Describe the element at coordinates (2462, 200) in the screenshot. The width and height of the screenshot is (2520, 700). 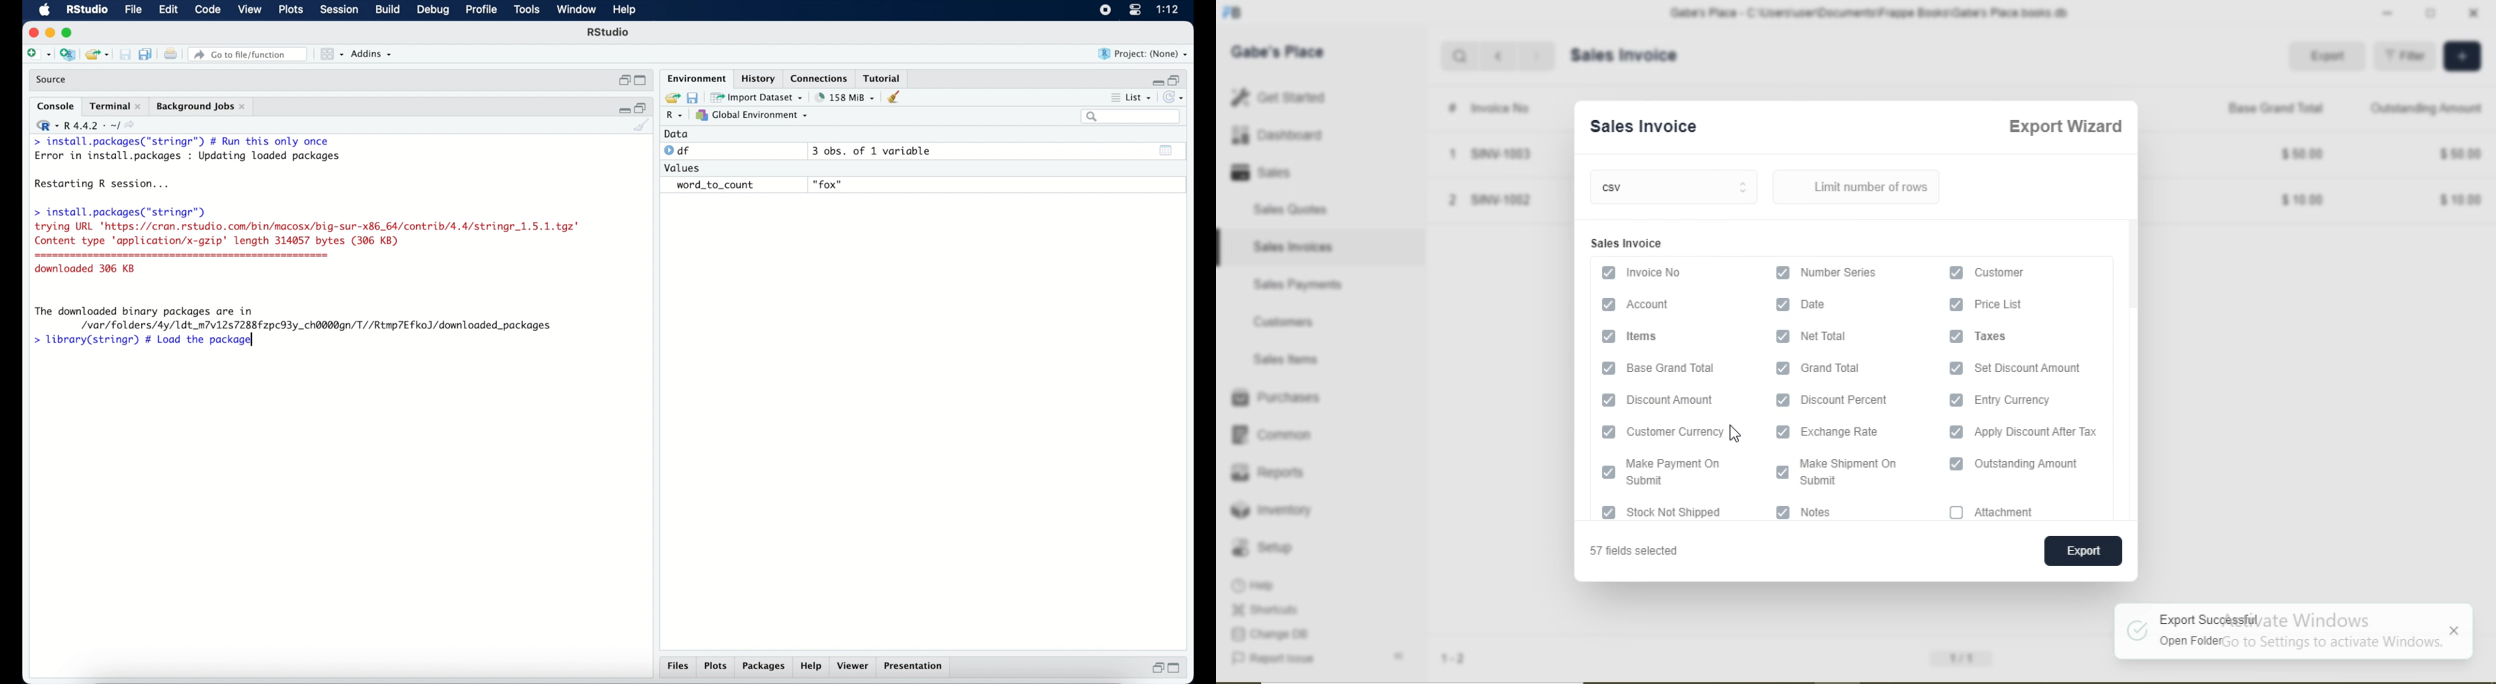
I see `$1000` at that location.